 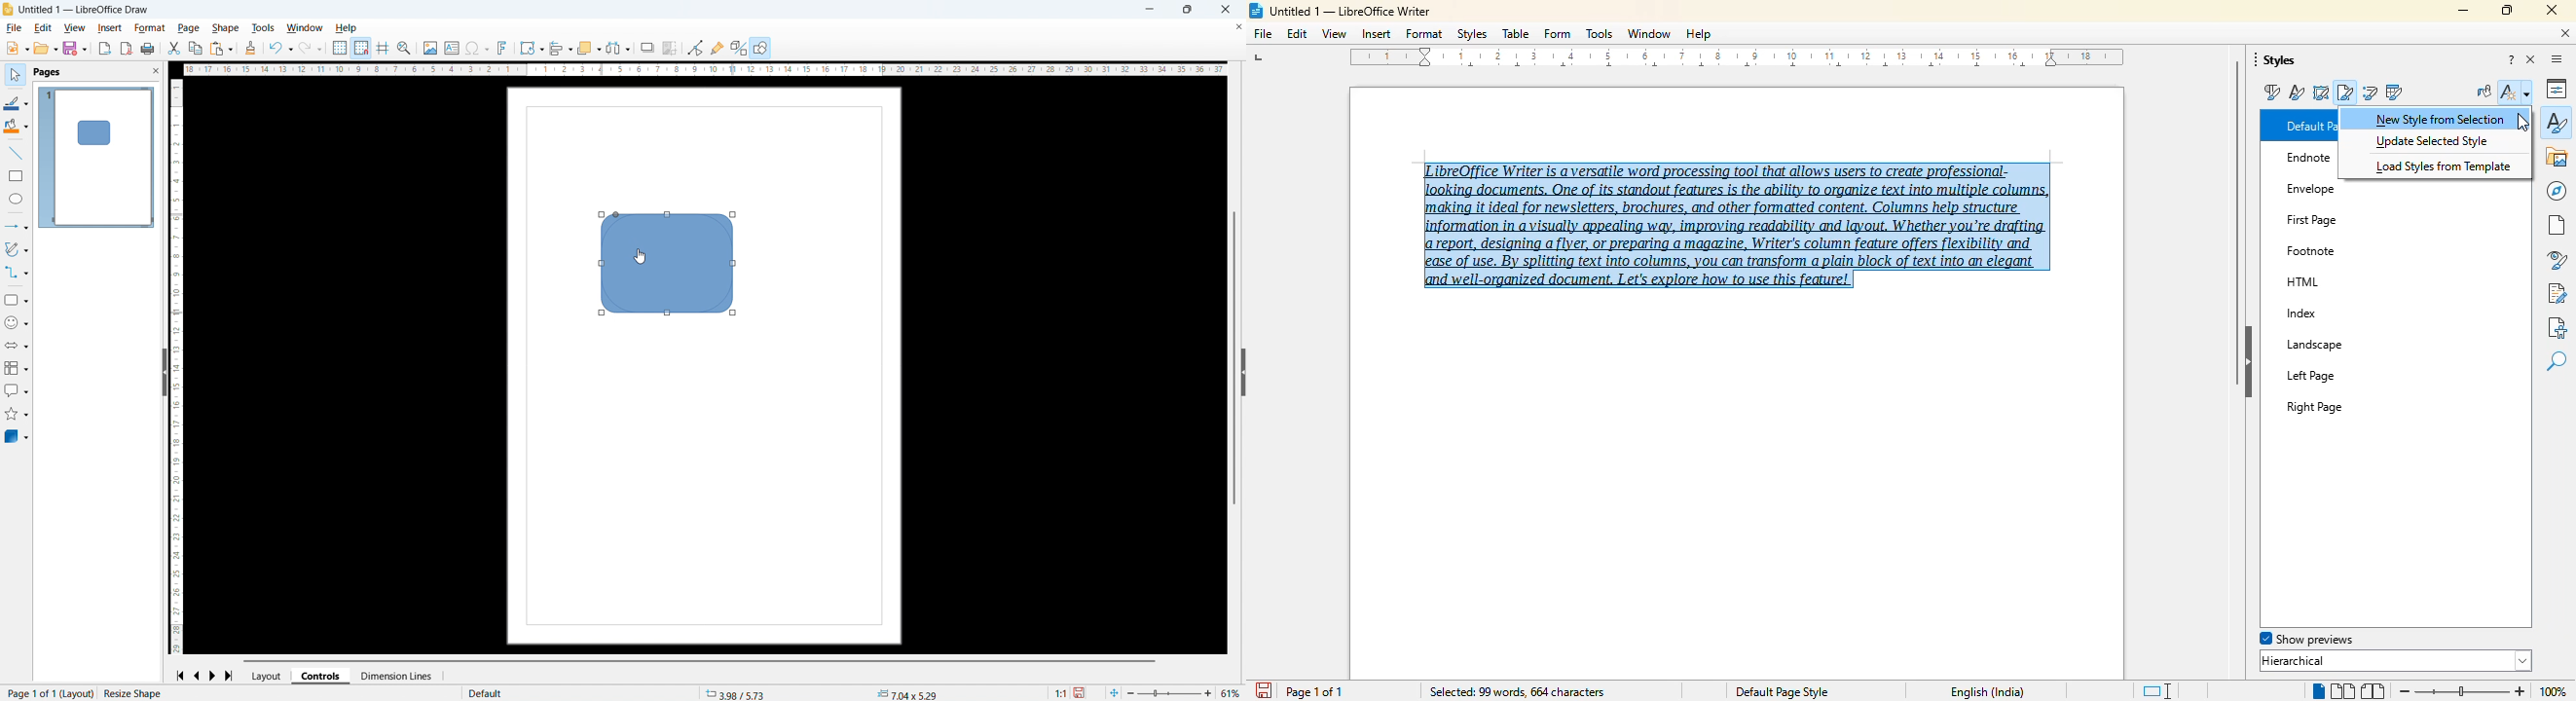 What do you see at coordinates (739, 47) in the screenshot?
I see `toggle extrusion` at bounding box center [739, 47].